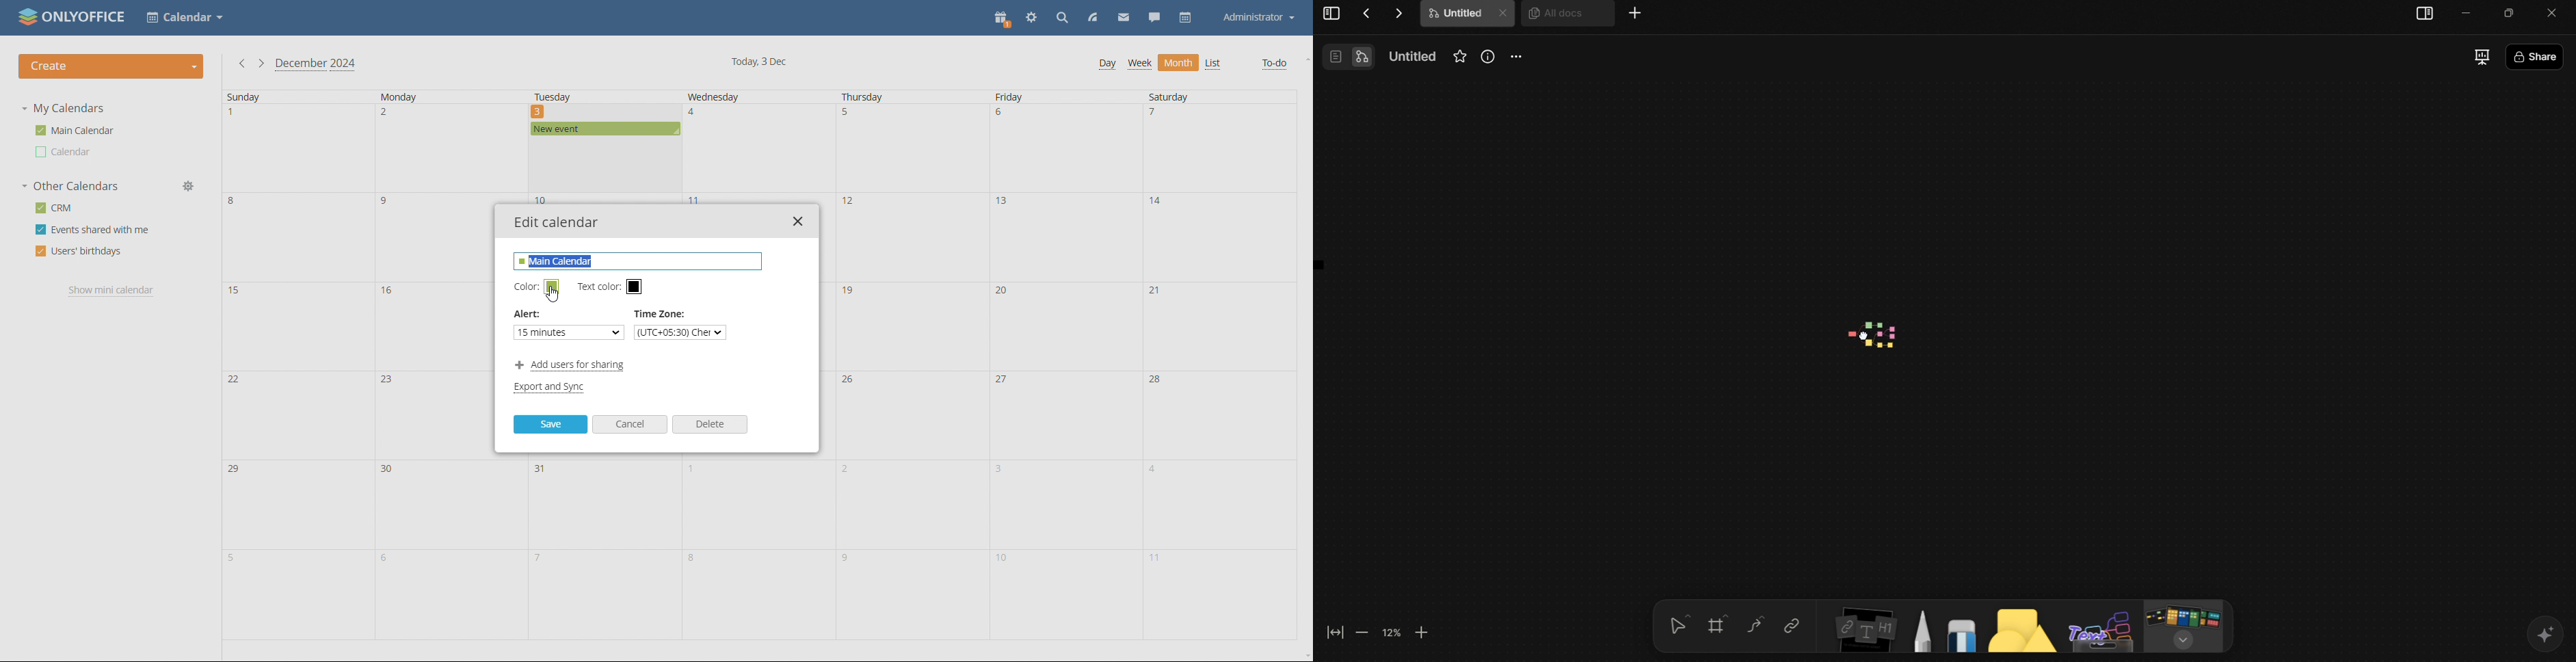 This screenshot has height=672, width=2576. Describe the element at coordinates (710, 424) in the screenshot. I see `delete` at that location.